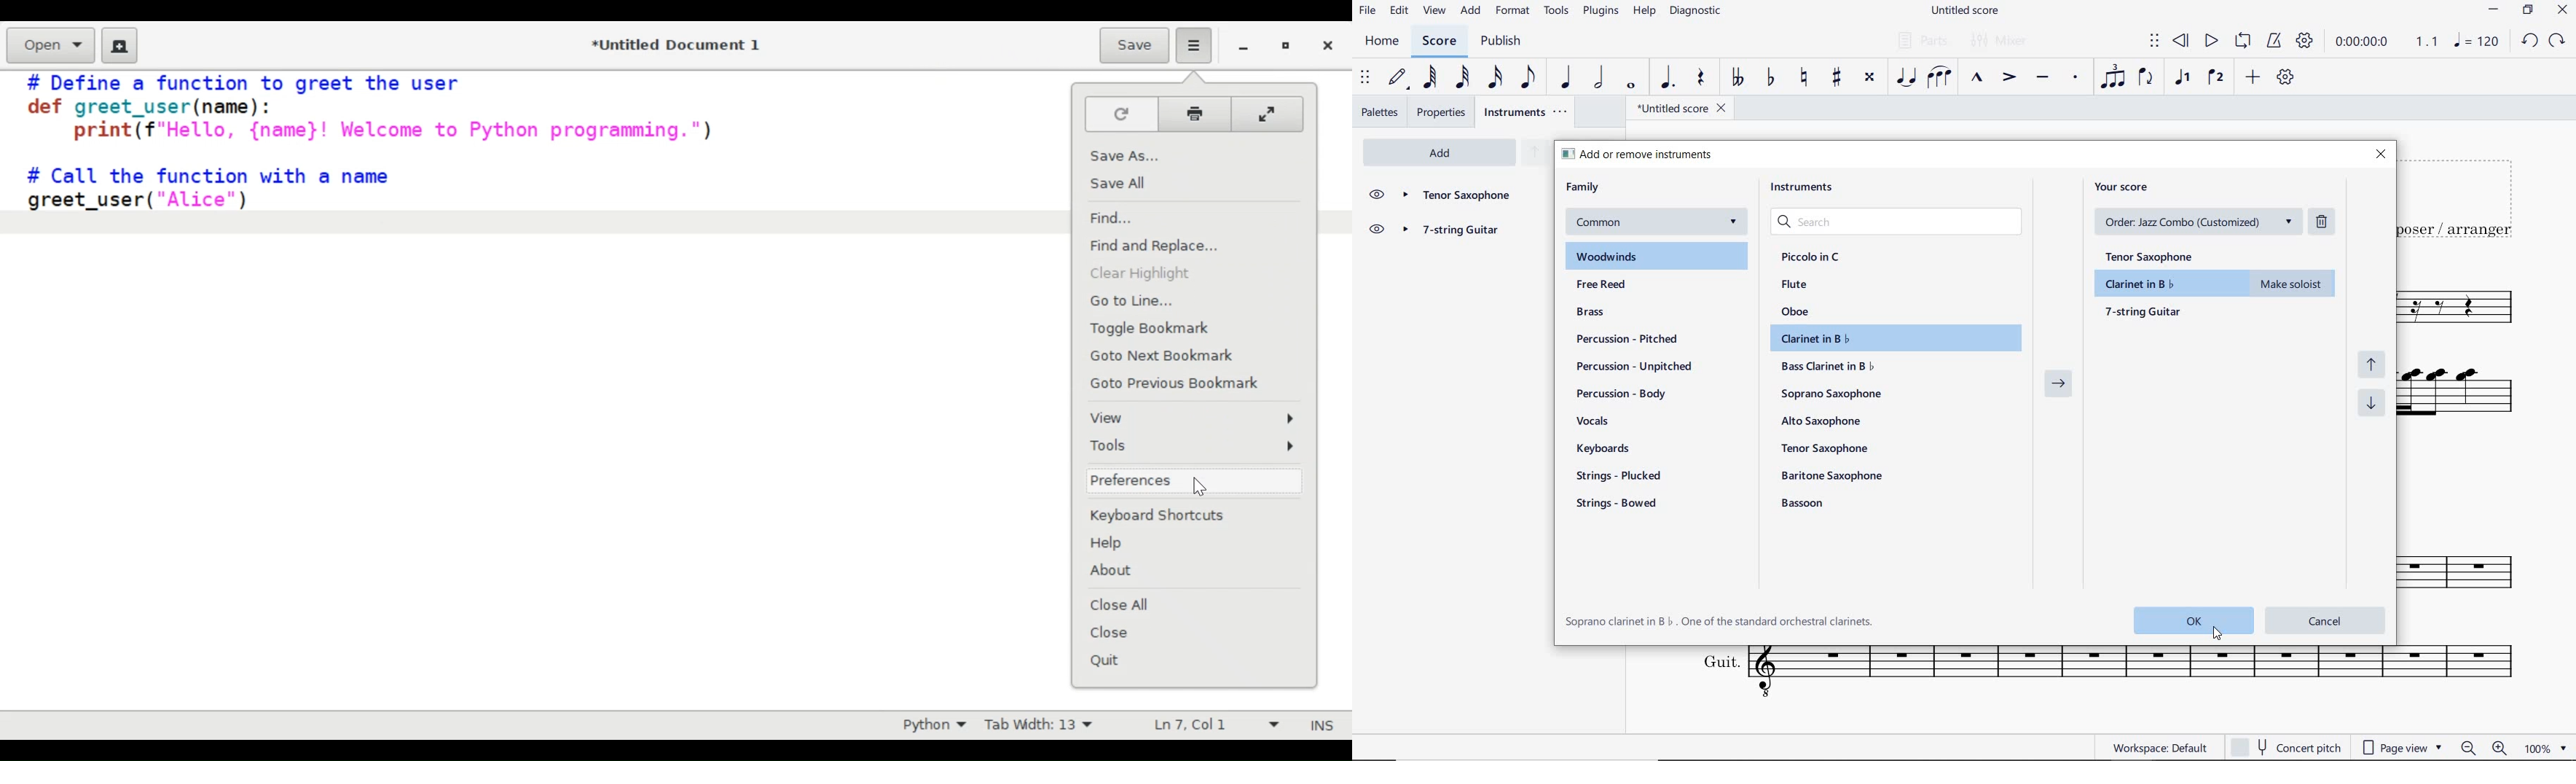 This screenshot has width=2576, height=784. What do you see at coordinates (2376, 363) in the screenshot?
I see `move selected instrument up` at bounding box center [2376, 363].